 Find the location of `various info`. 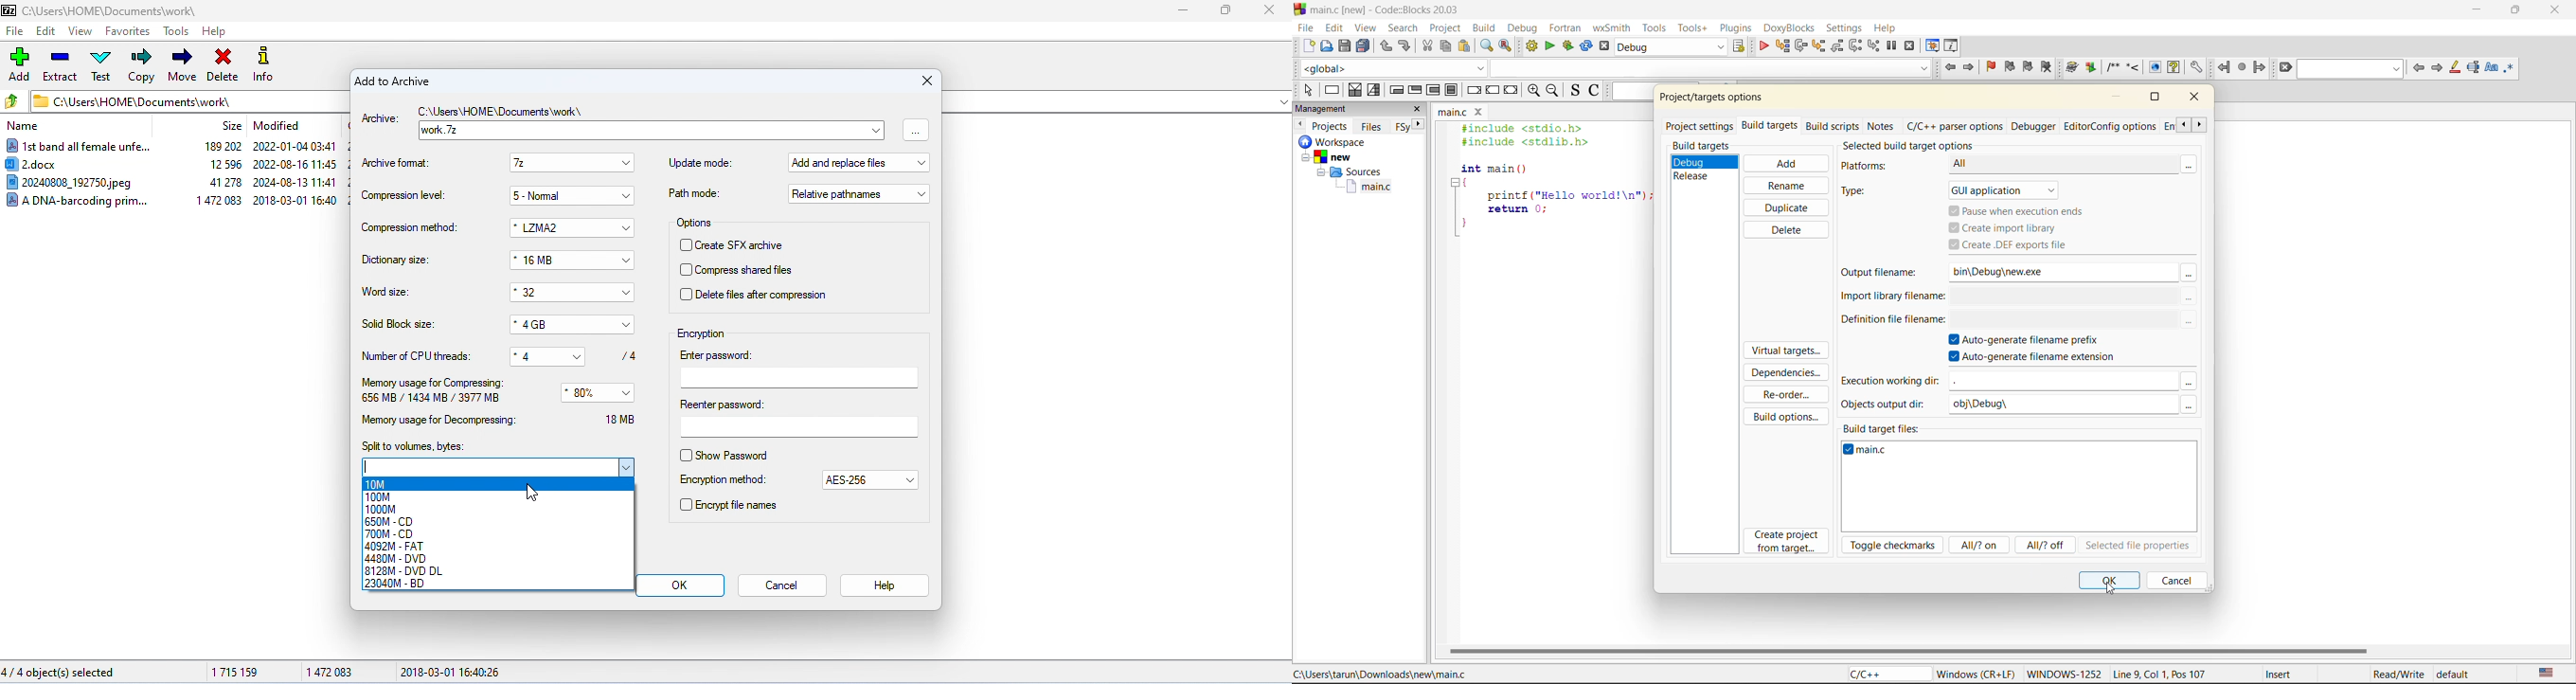

various info is located at coordinates (1952, 46).